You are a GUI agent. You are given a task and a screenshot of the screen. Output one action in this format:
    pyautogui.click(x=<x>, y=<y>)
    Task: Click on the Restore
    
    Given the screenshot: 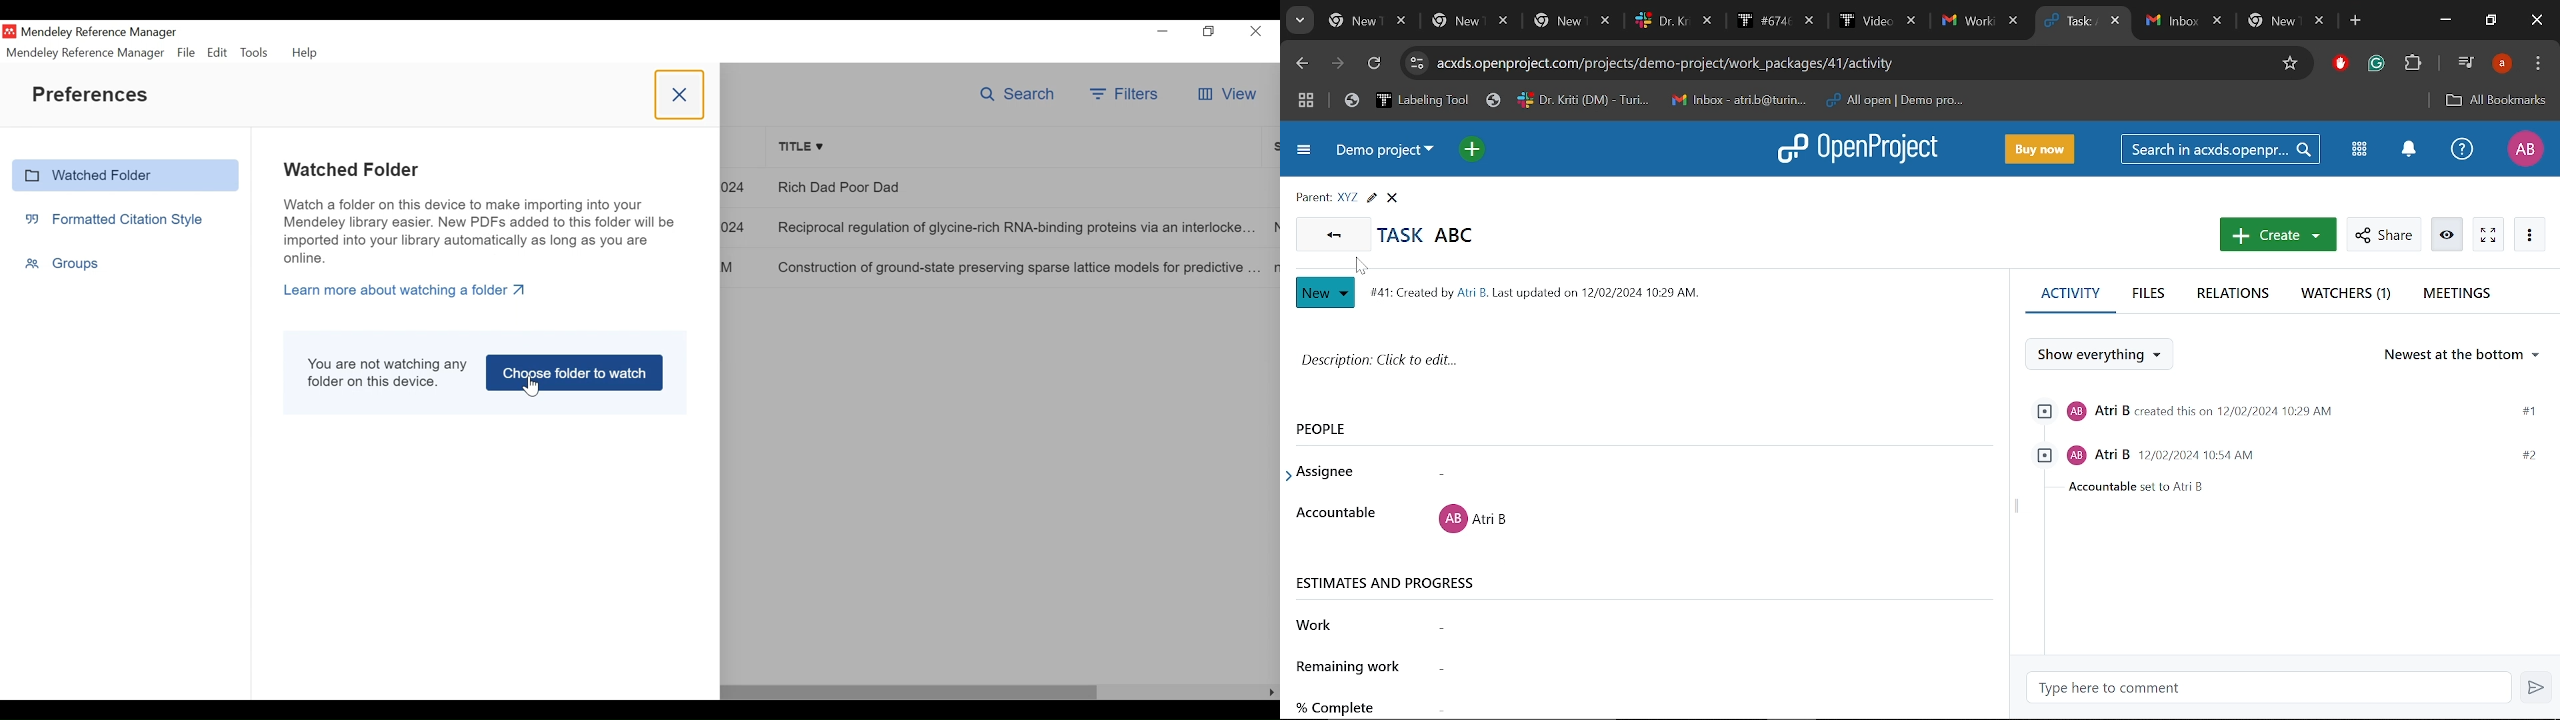 What is the action you would take?
    pyautogui.click(x=1211, y=31)
    